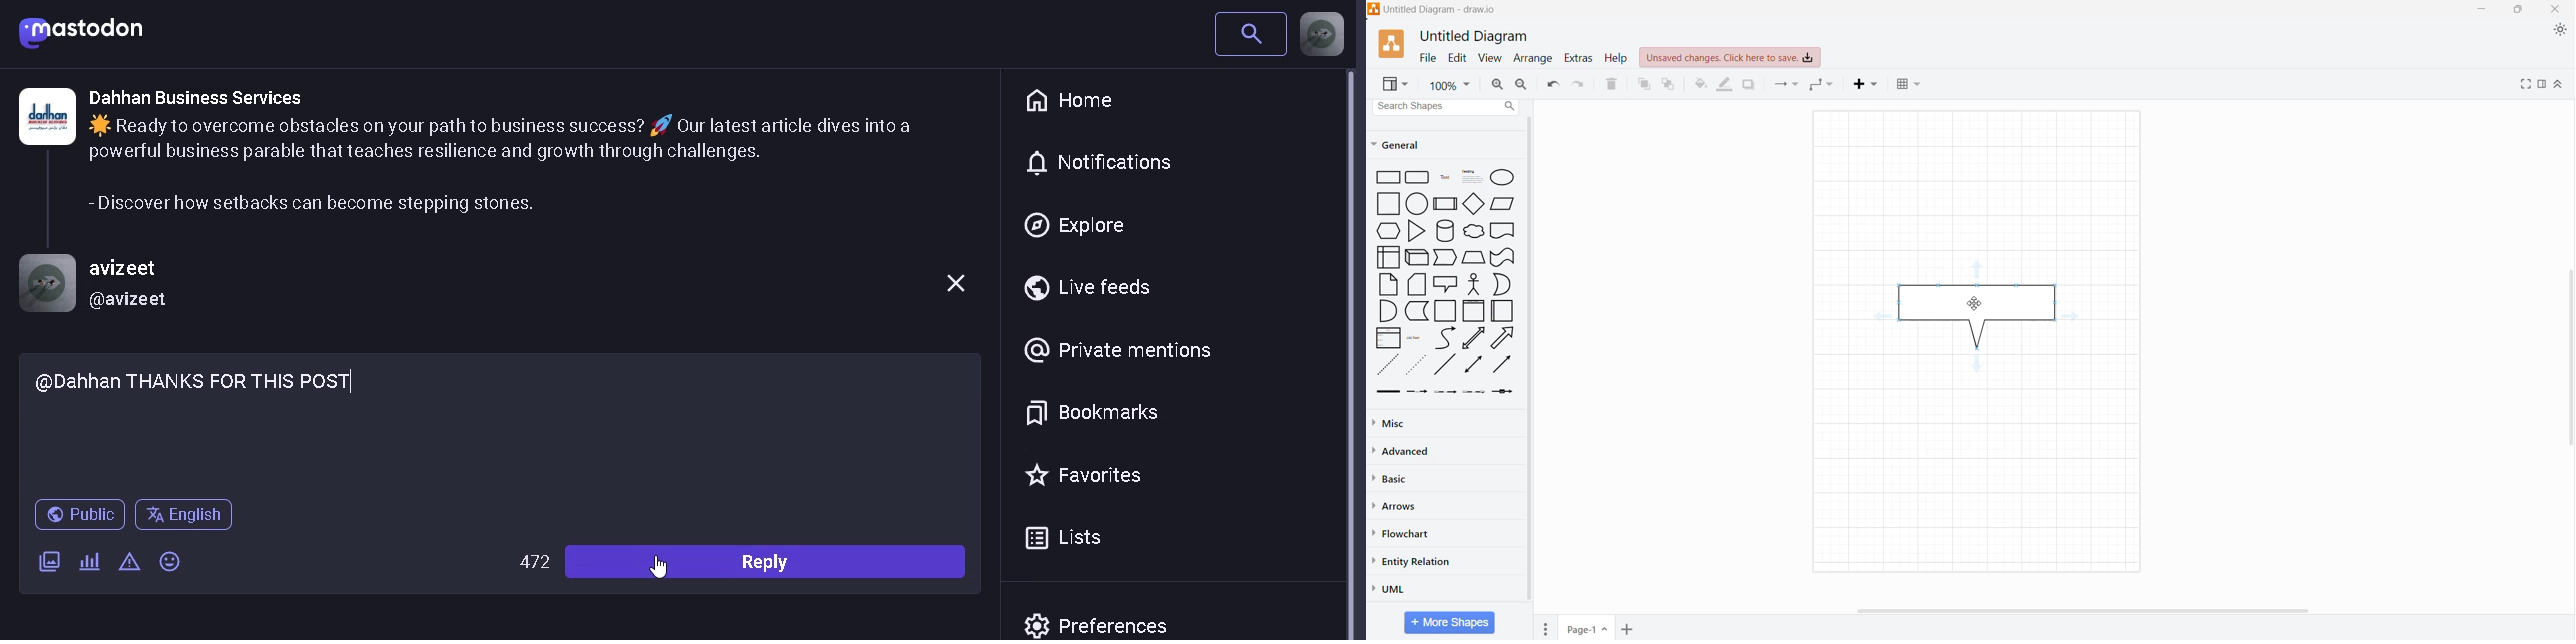 This screenshot has height=644, width=2576. What do you see at coordinates (130, 563) in the screenshot?
I see `content warning` at bounding box center [130, 563].